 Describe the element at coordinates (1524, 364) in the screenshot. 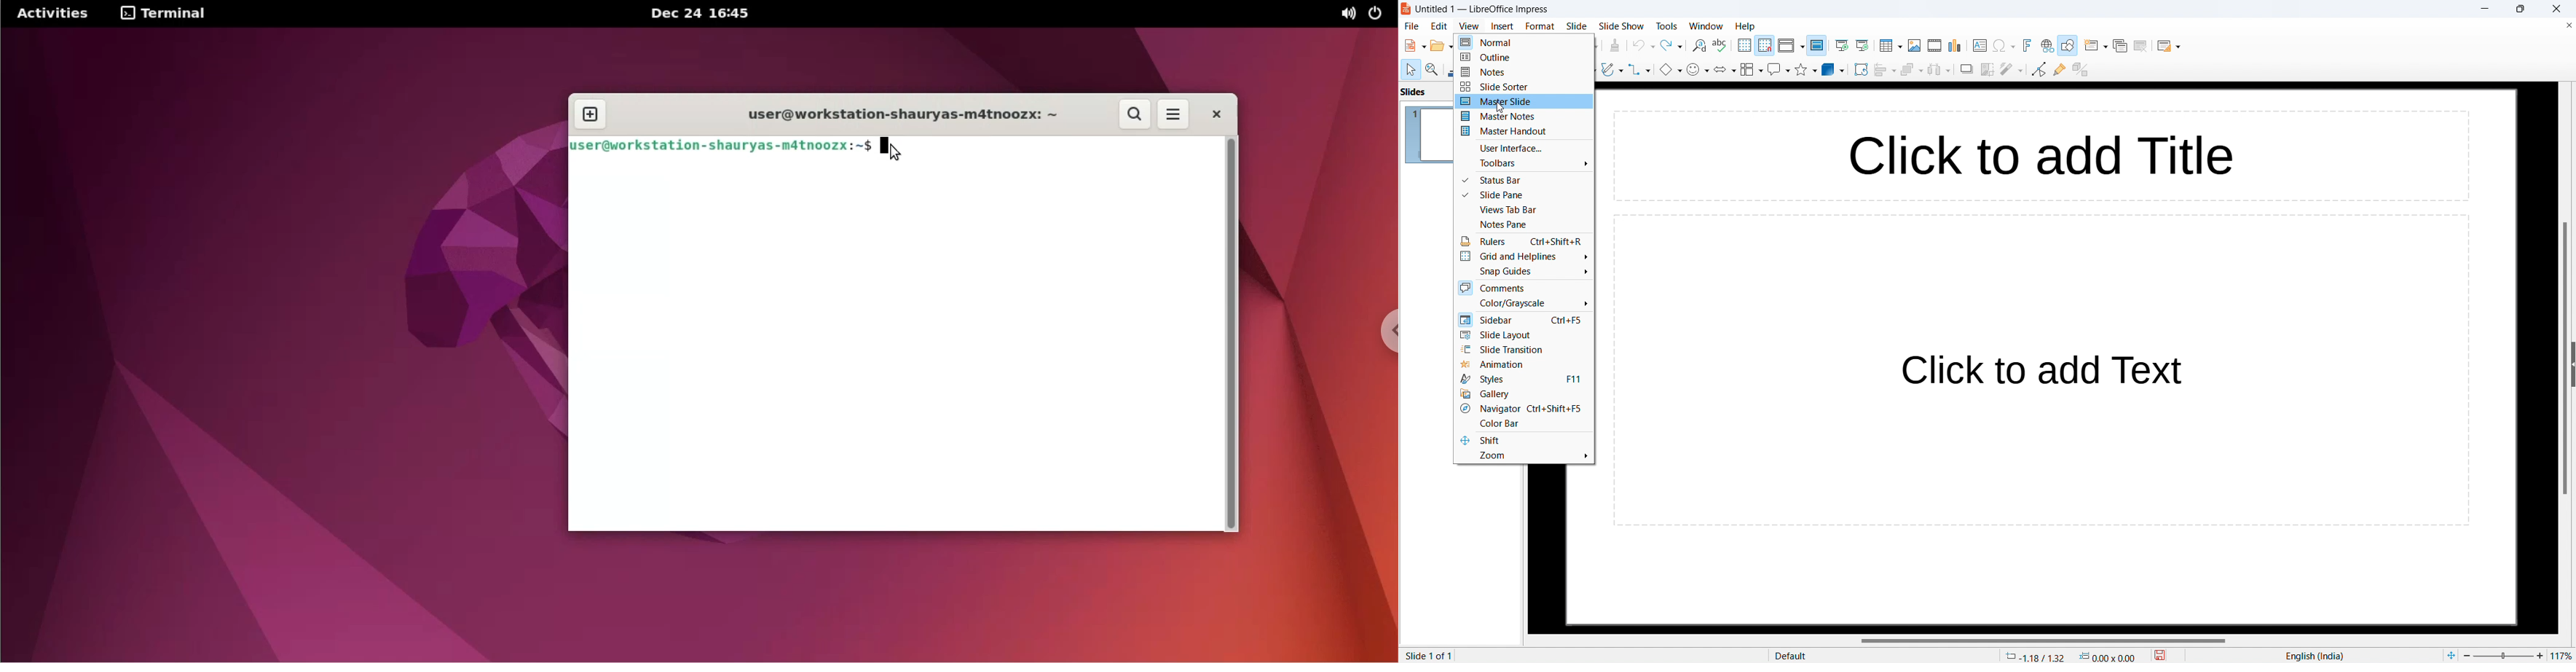

I see `animation` at that location.